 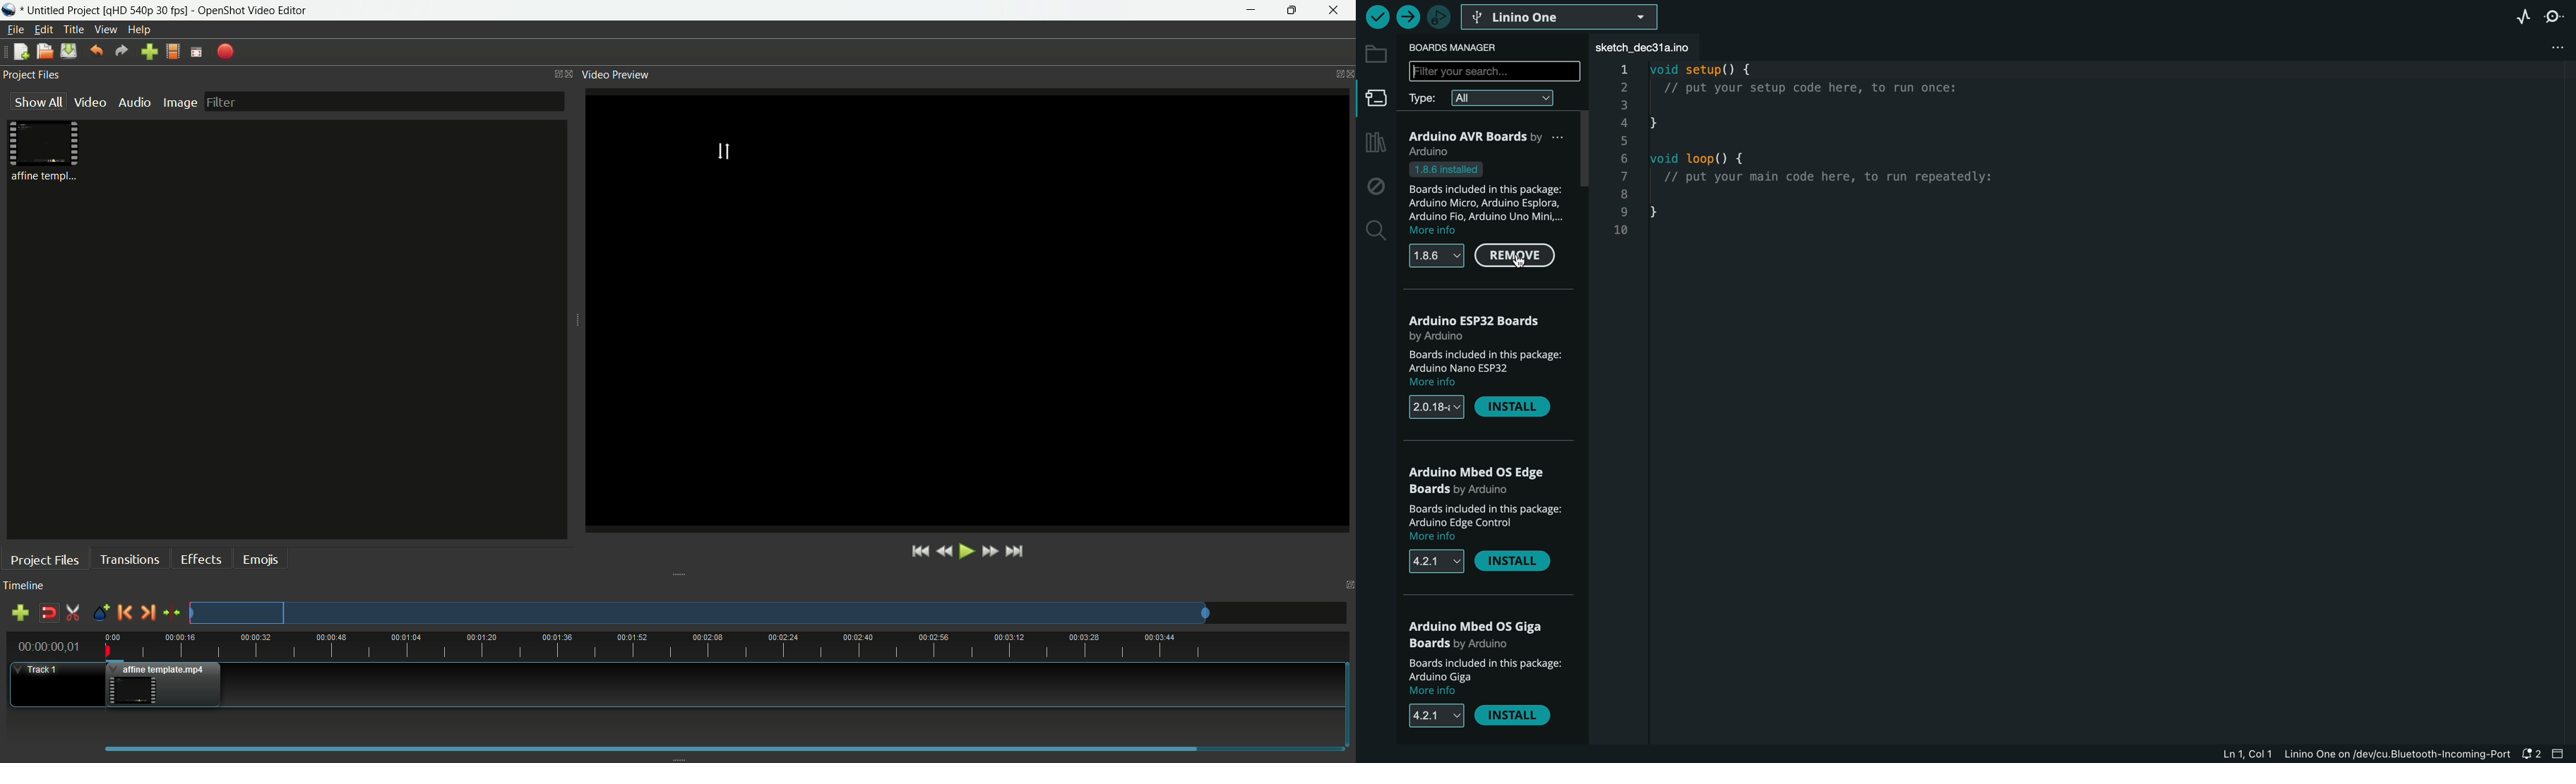 I want to click on create marker, so click(x=99, y=613).